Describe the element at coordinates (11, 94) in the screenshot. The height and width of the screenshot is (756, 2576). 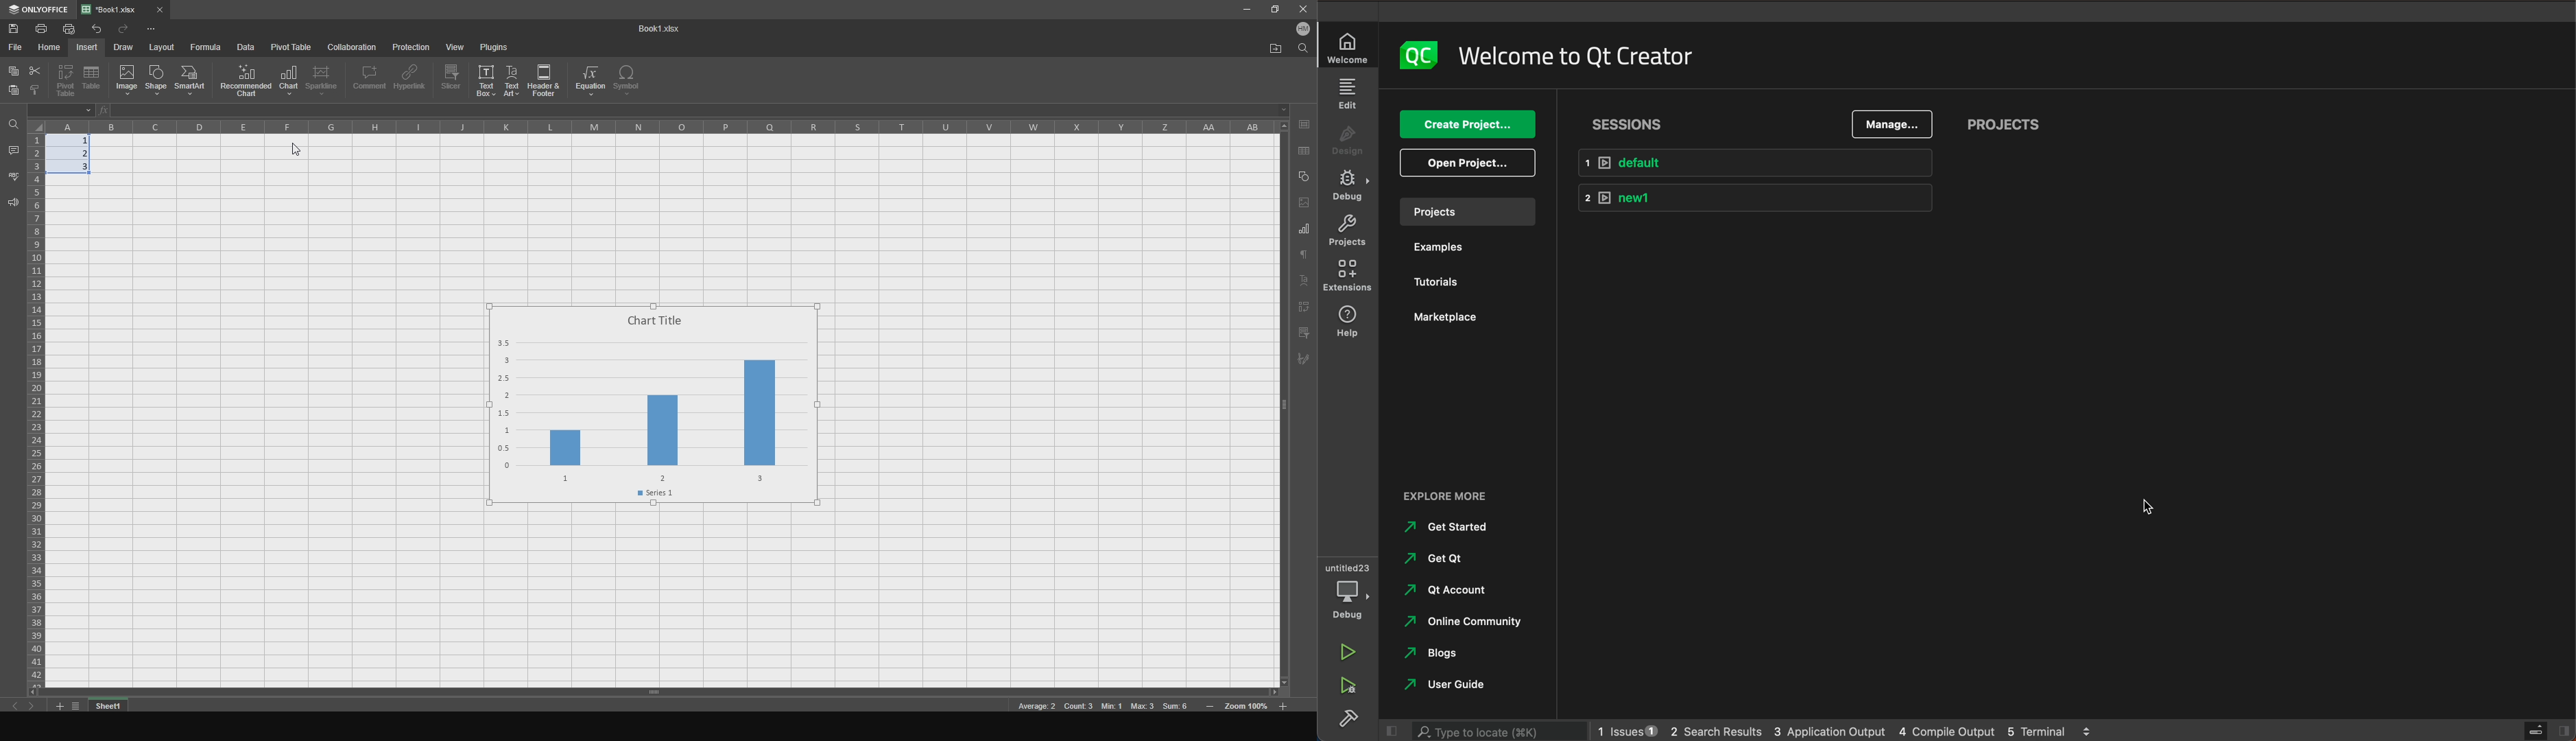
I see `paste` at that location.